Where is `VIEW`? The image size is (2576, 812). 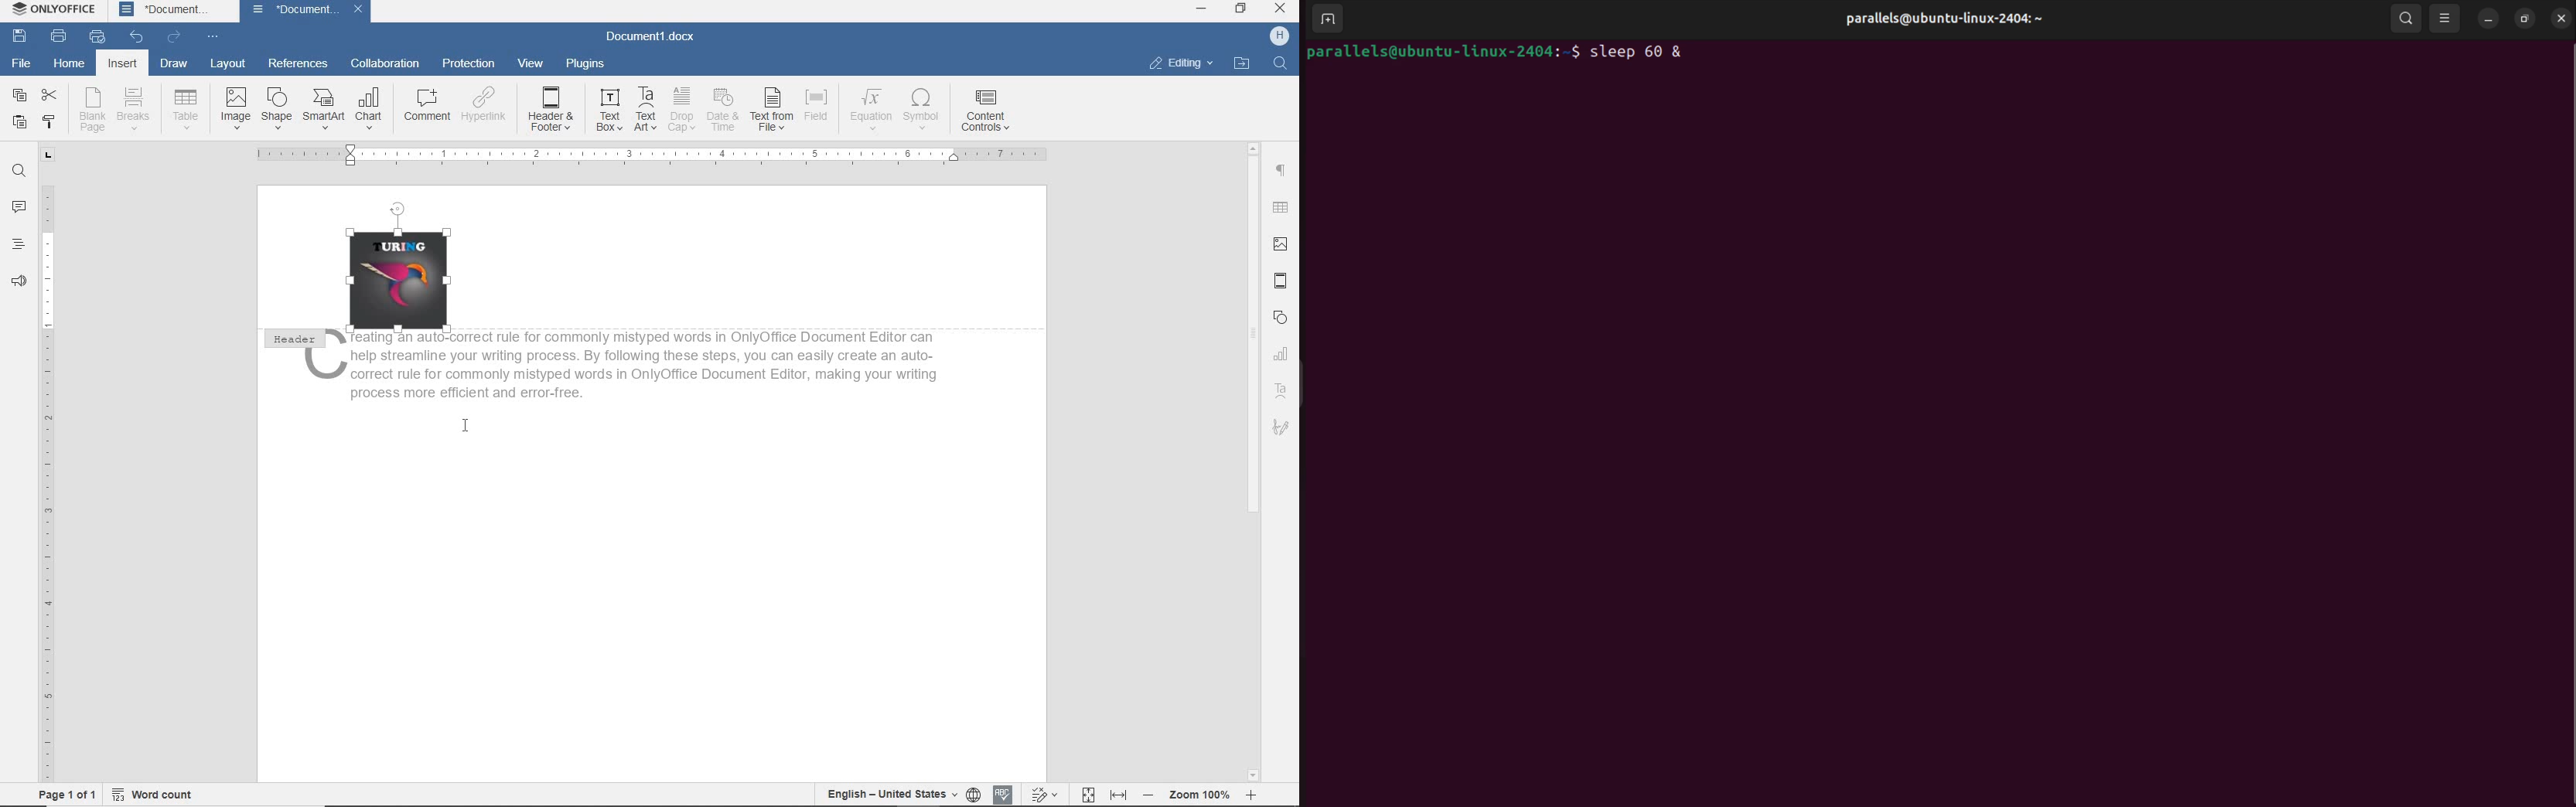
VIEW is located at coordinates (534, 64).